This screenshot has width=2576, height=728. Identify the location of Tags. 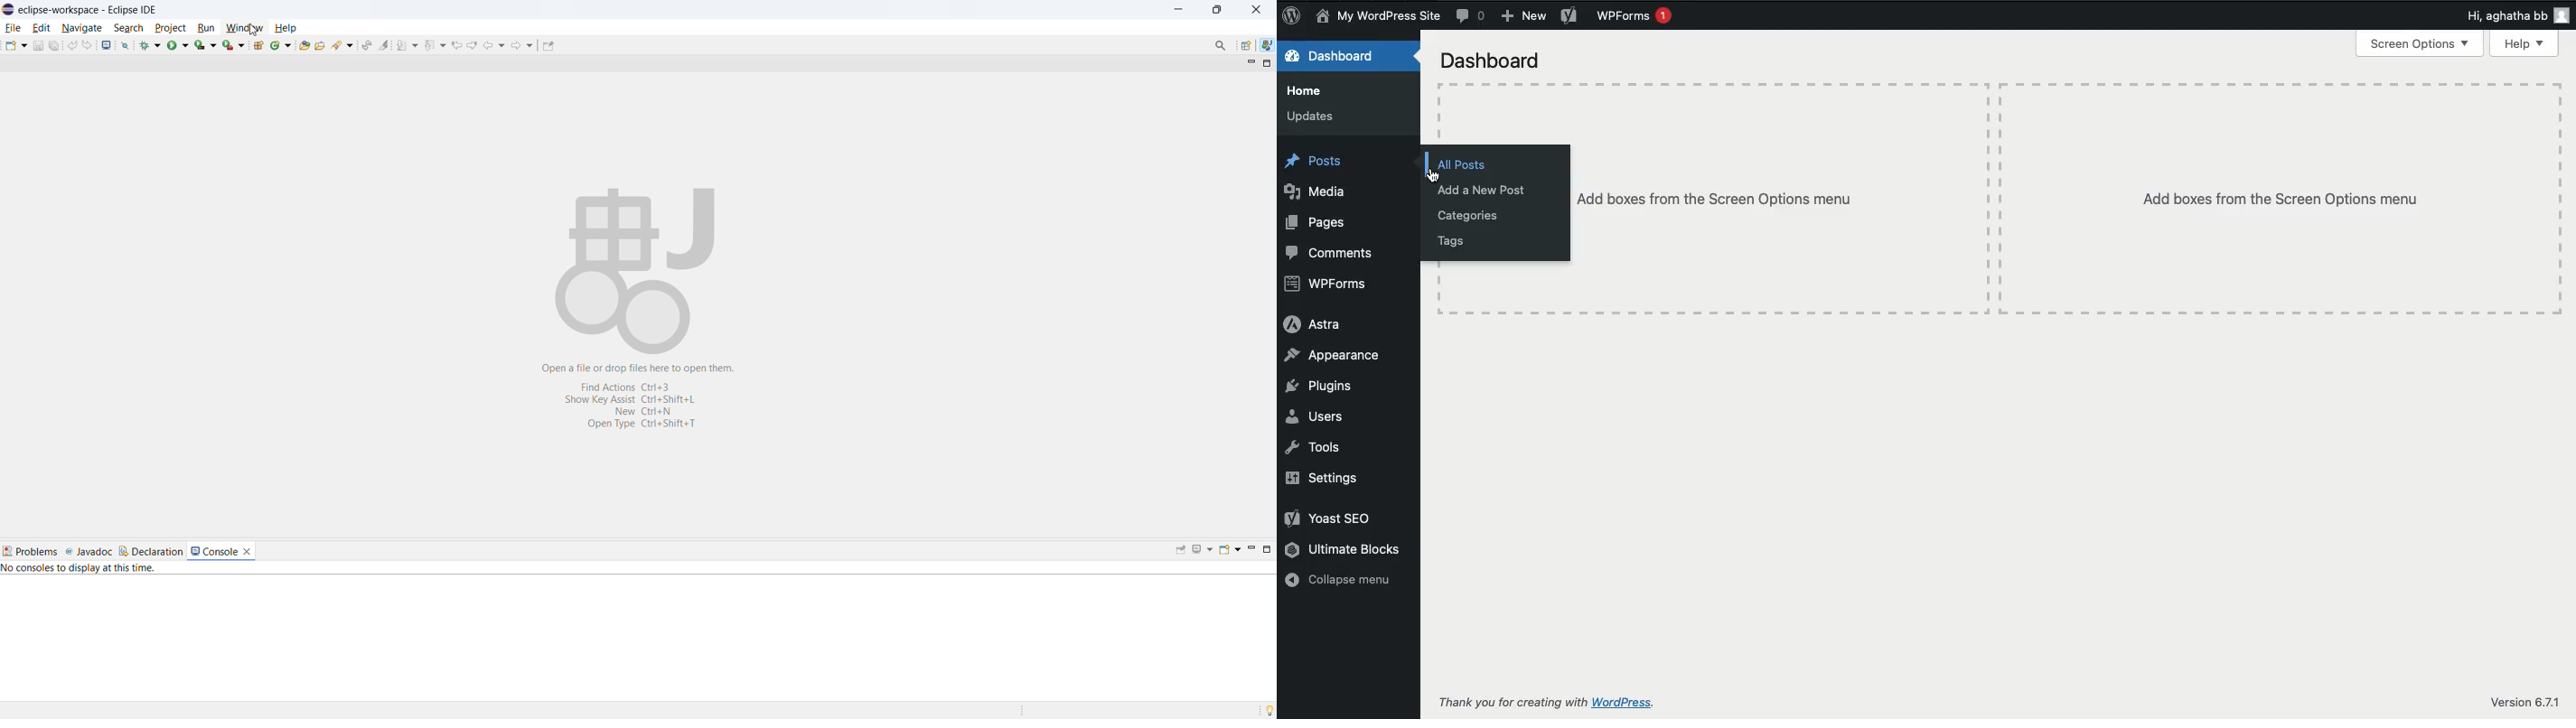
(1453, 240).